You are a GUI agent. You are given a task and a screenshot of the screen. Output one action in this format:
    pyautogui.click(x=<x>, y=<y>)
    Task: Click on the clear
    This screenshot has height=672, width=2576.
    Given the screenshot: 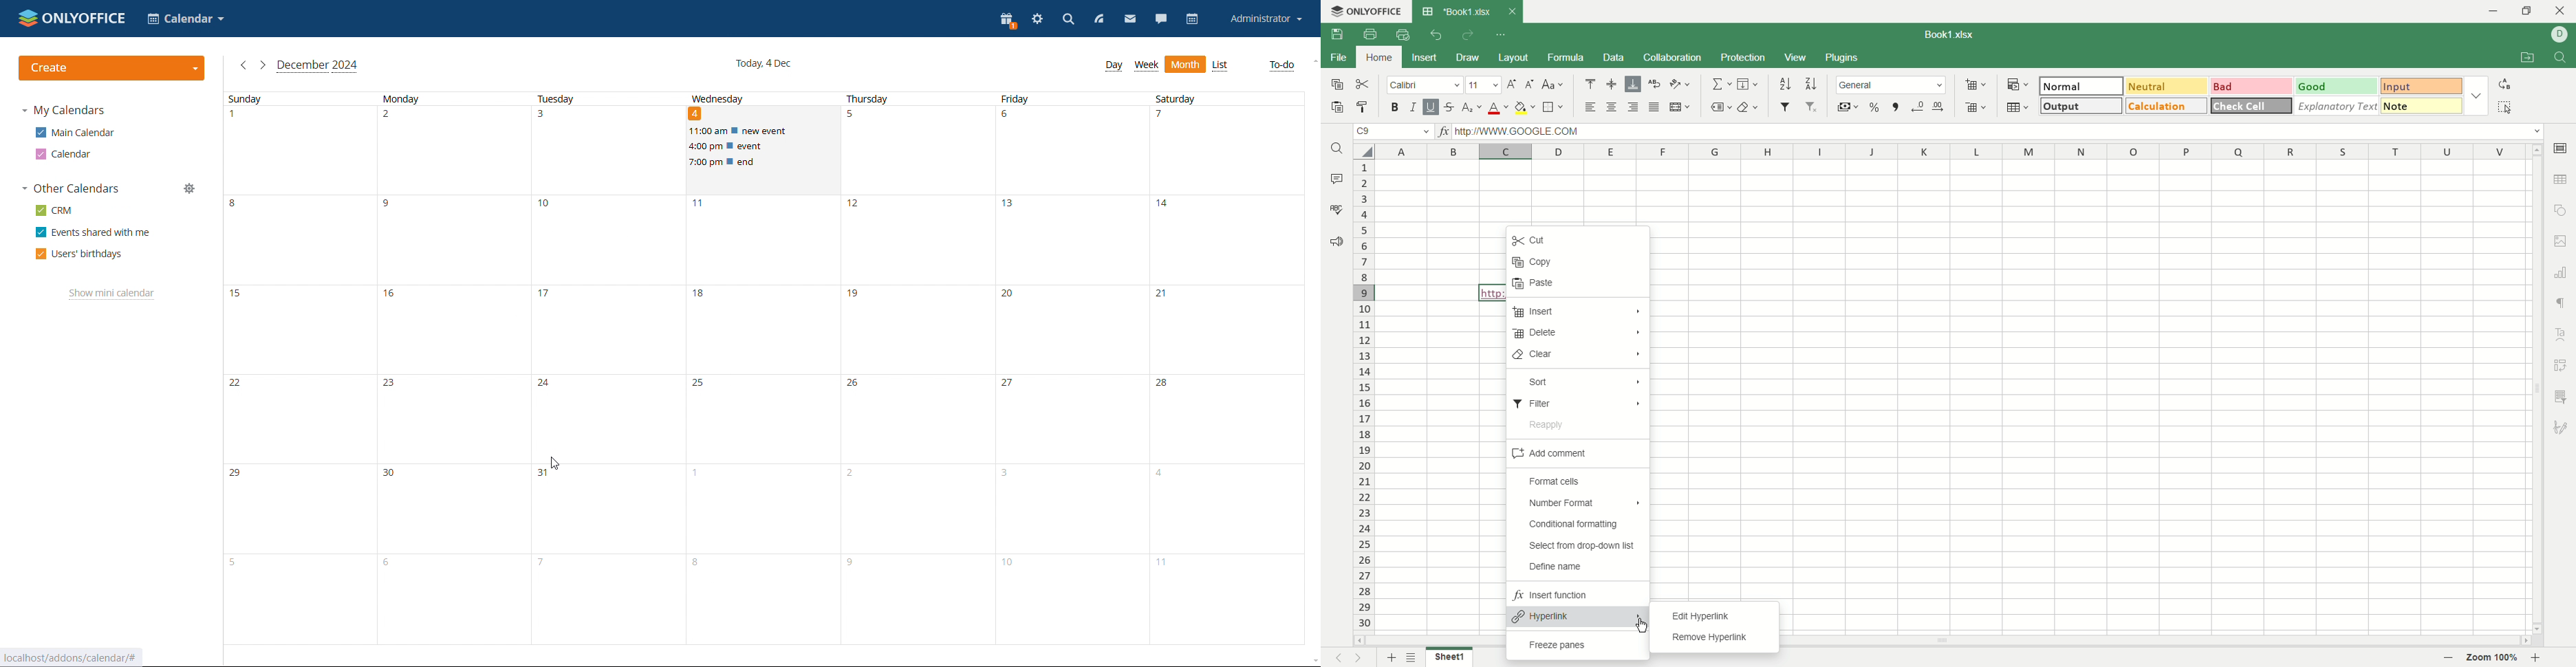 What is the action you would take?
    pyautogui.click(x=1749, y=109)
    